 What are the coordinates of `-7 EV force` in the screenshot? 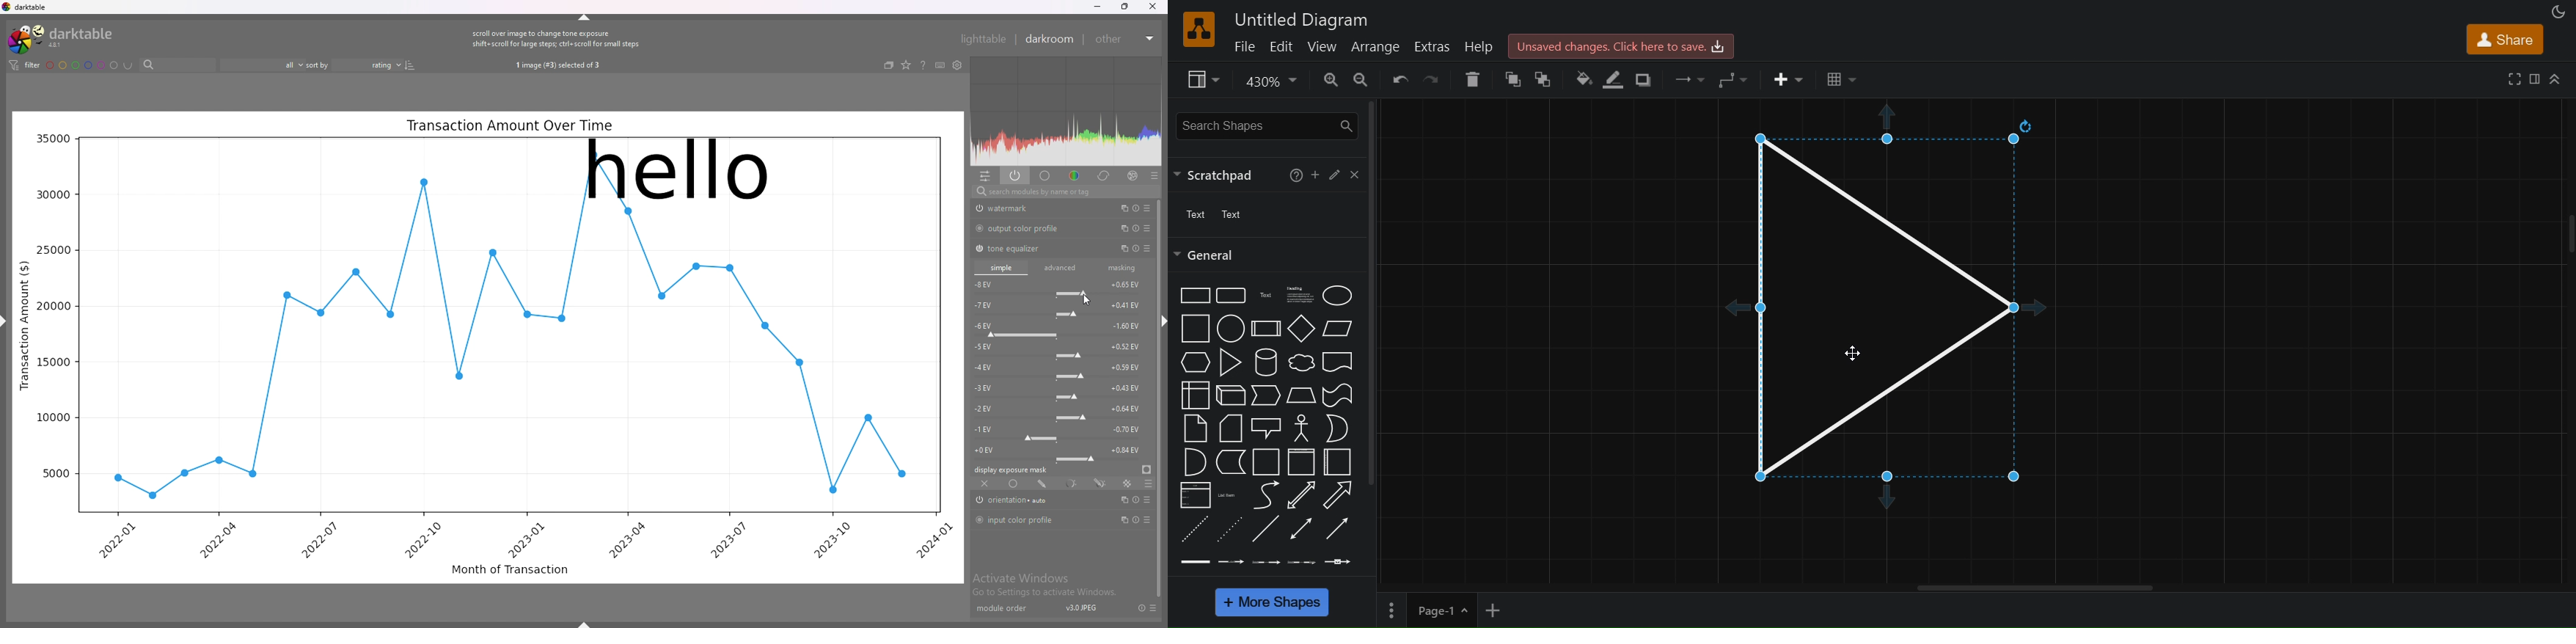 It's located at (1058, 308).